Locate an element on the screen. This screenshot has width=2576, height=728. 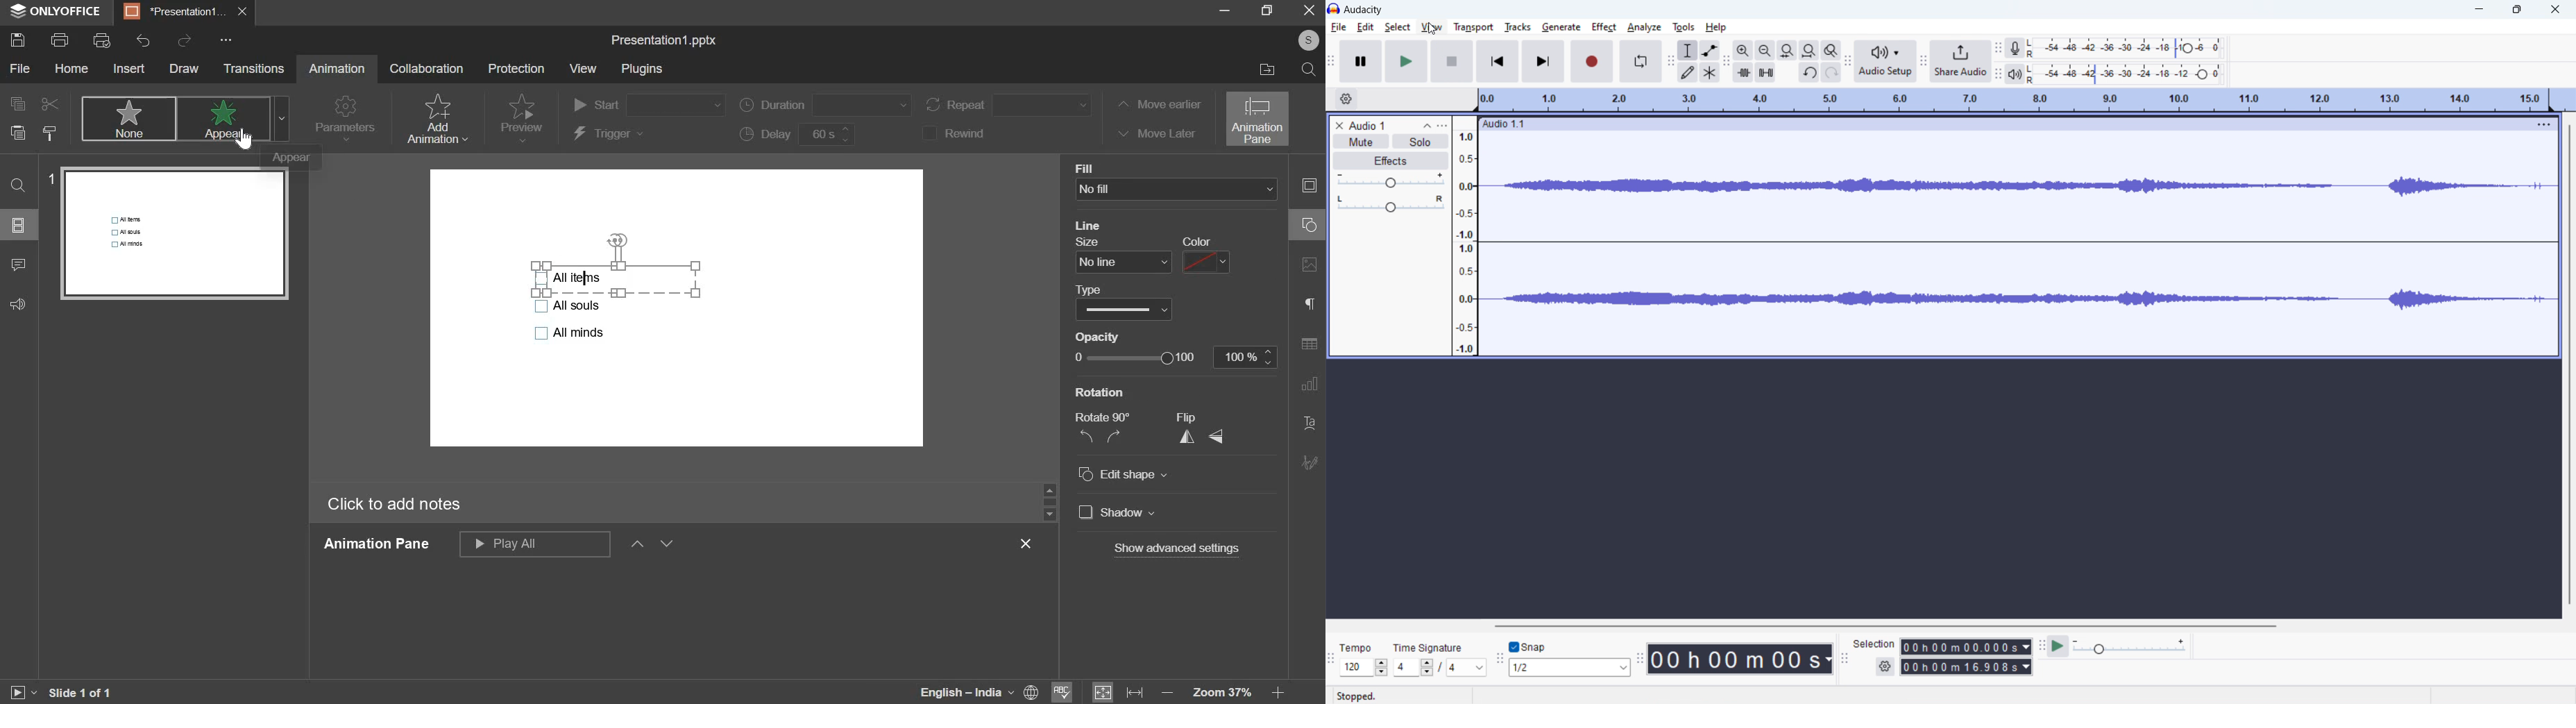
selection tool is located at coordinates (1687, 50).